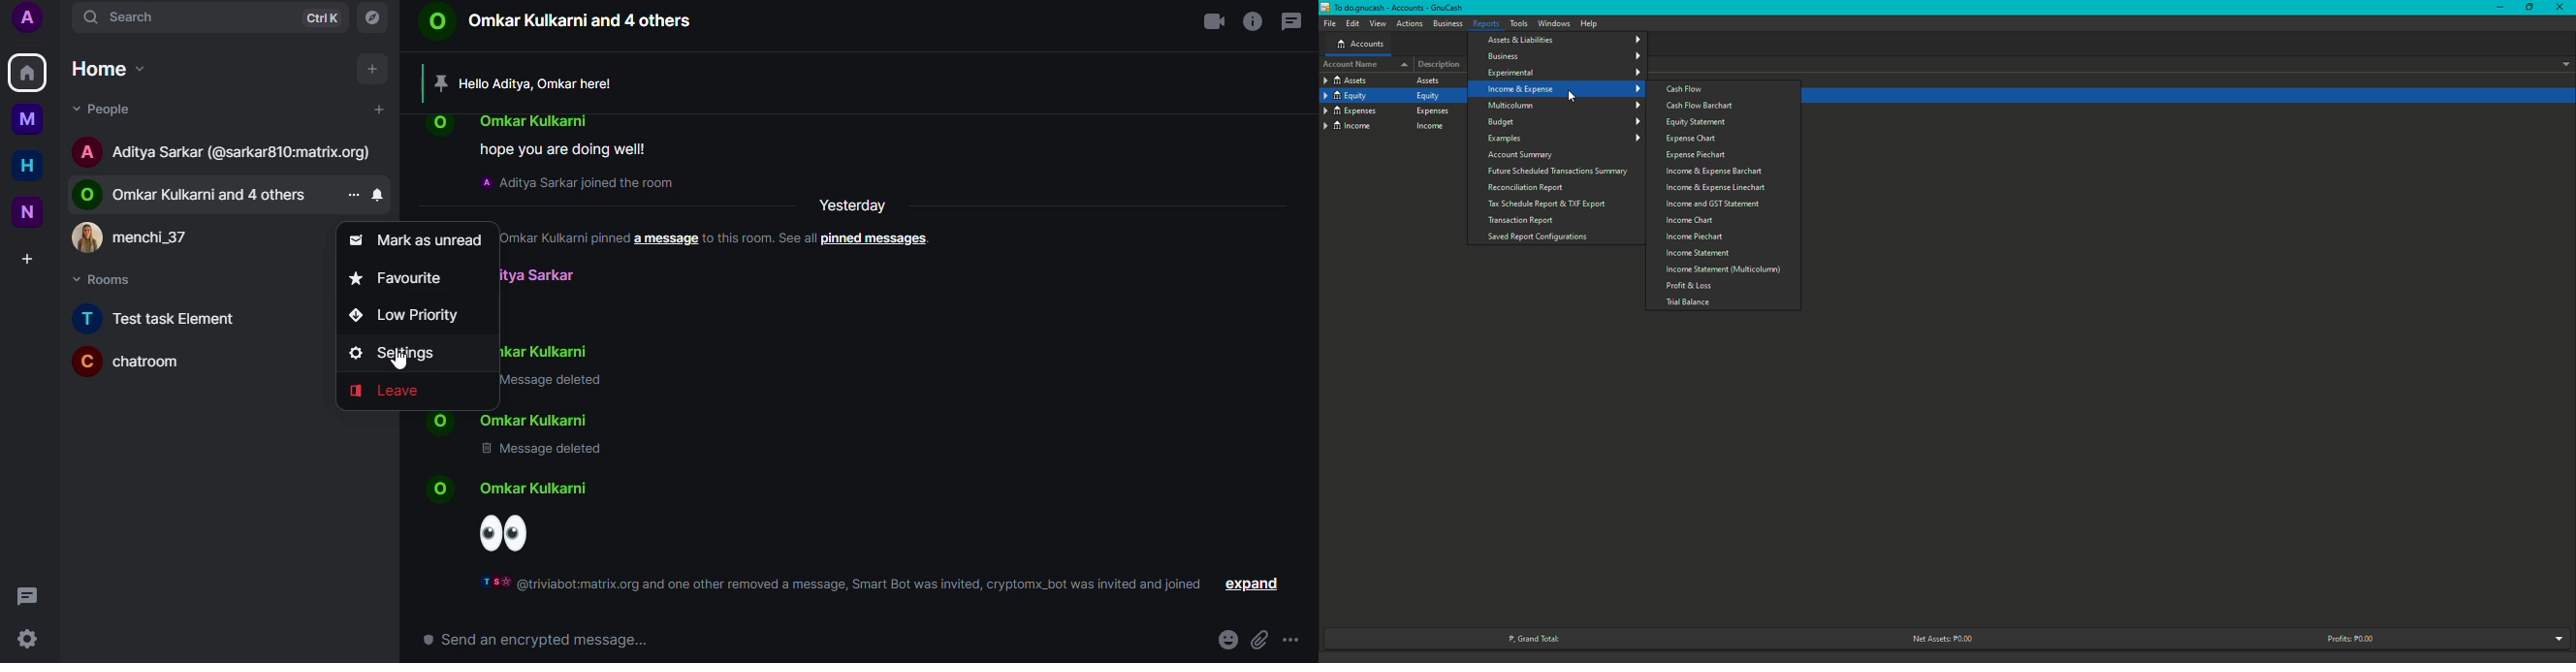 The width and height of the screenshot is (2576, 672). I want to click on Transaction  Report, so click(1521, 221).